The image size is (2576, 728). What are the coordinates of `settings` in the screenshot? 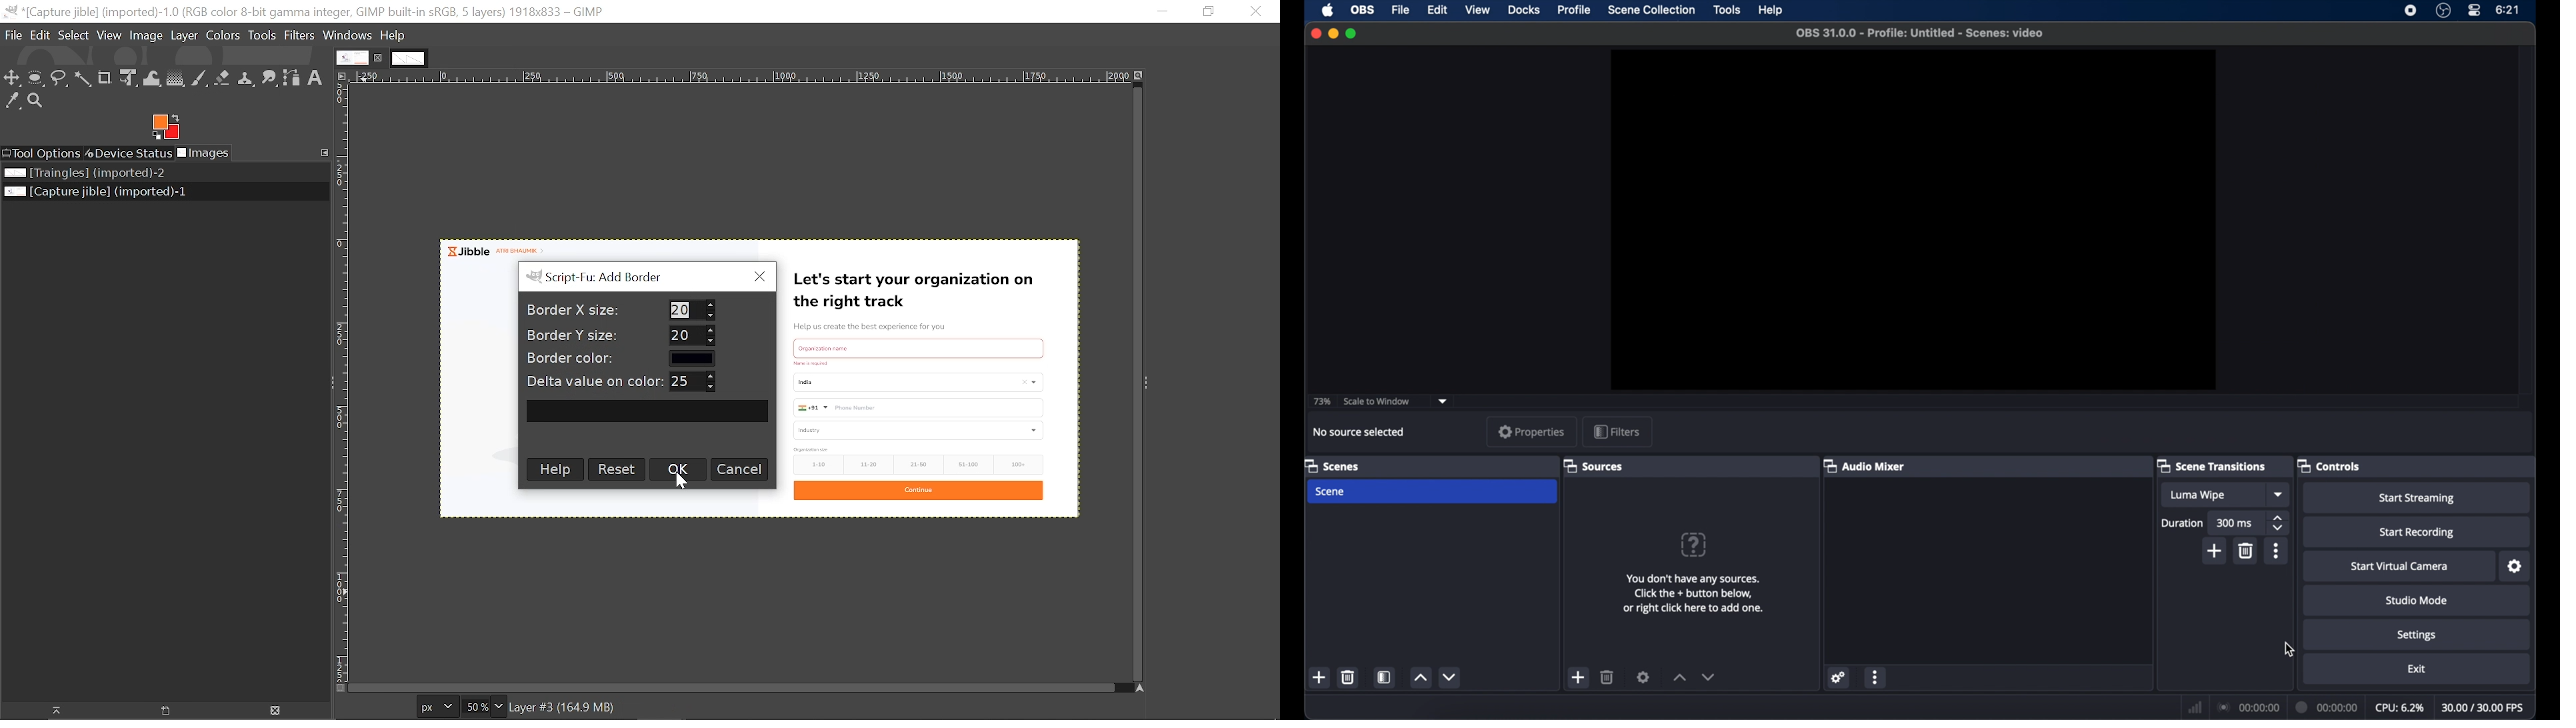 It's located at (1643, 677).